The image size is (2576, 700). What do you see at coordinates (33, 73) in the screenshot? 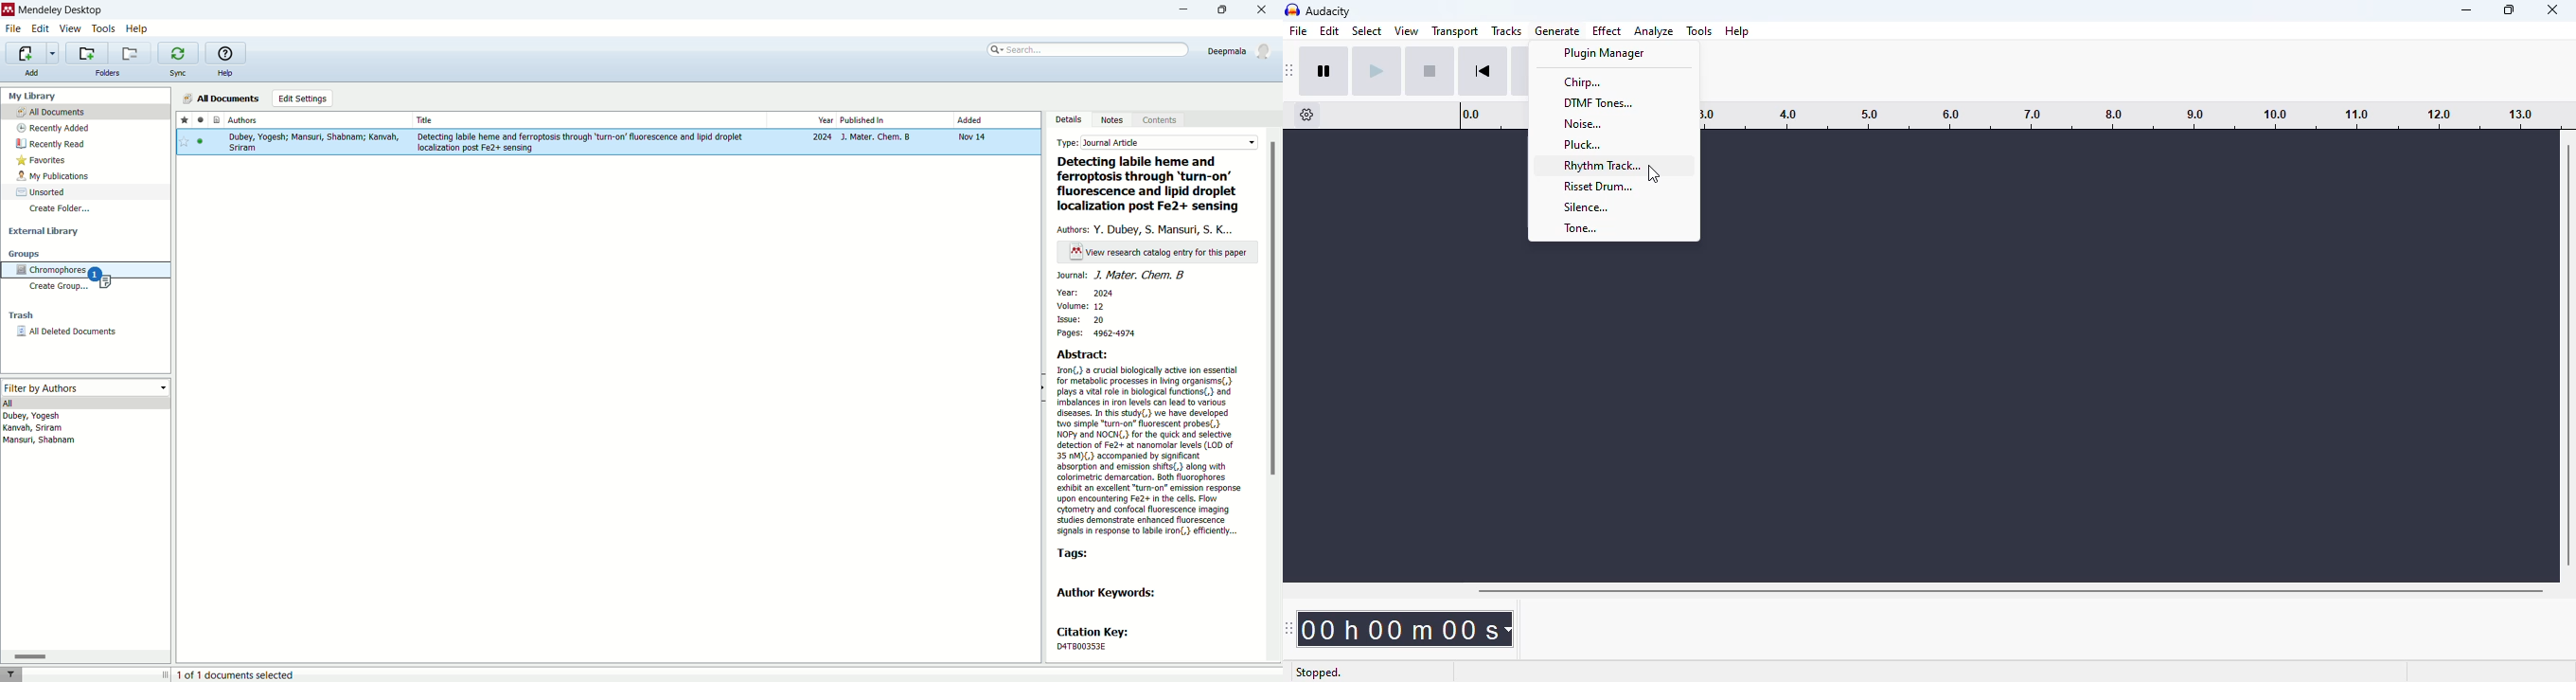
I see `add` at bounding box center [33, 73].